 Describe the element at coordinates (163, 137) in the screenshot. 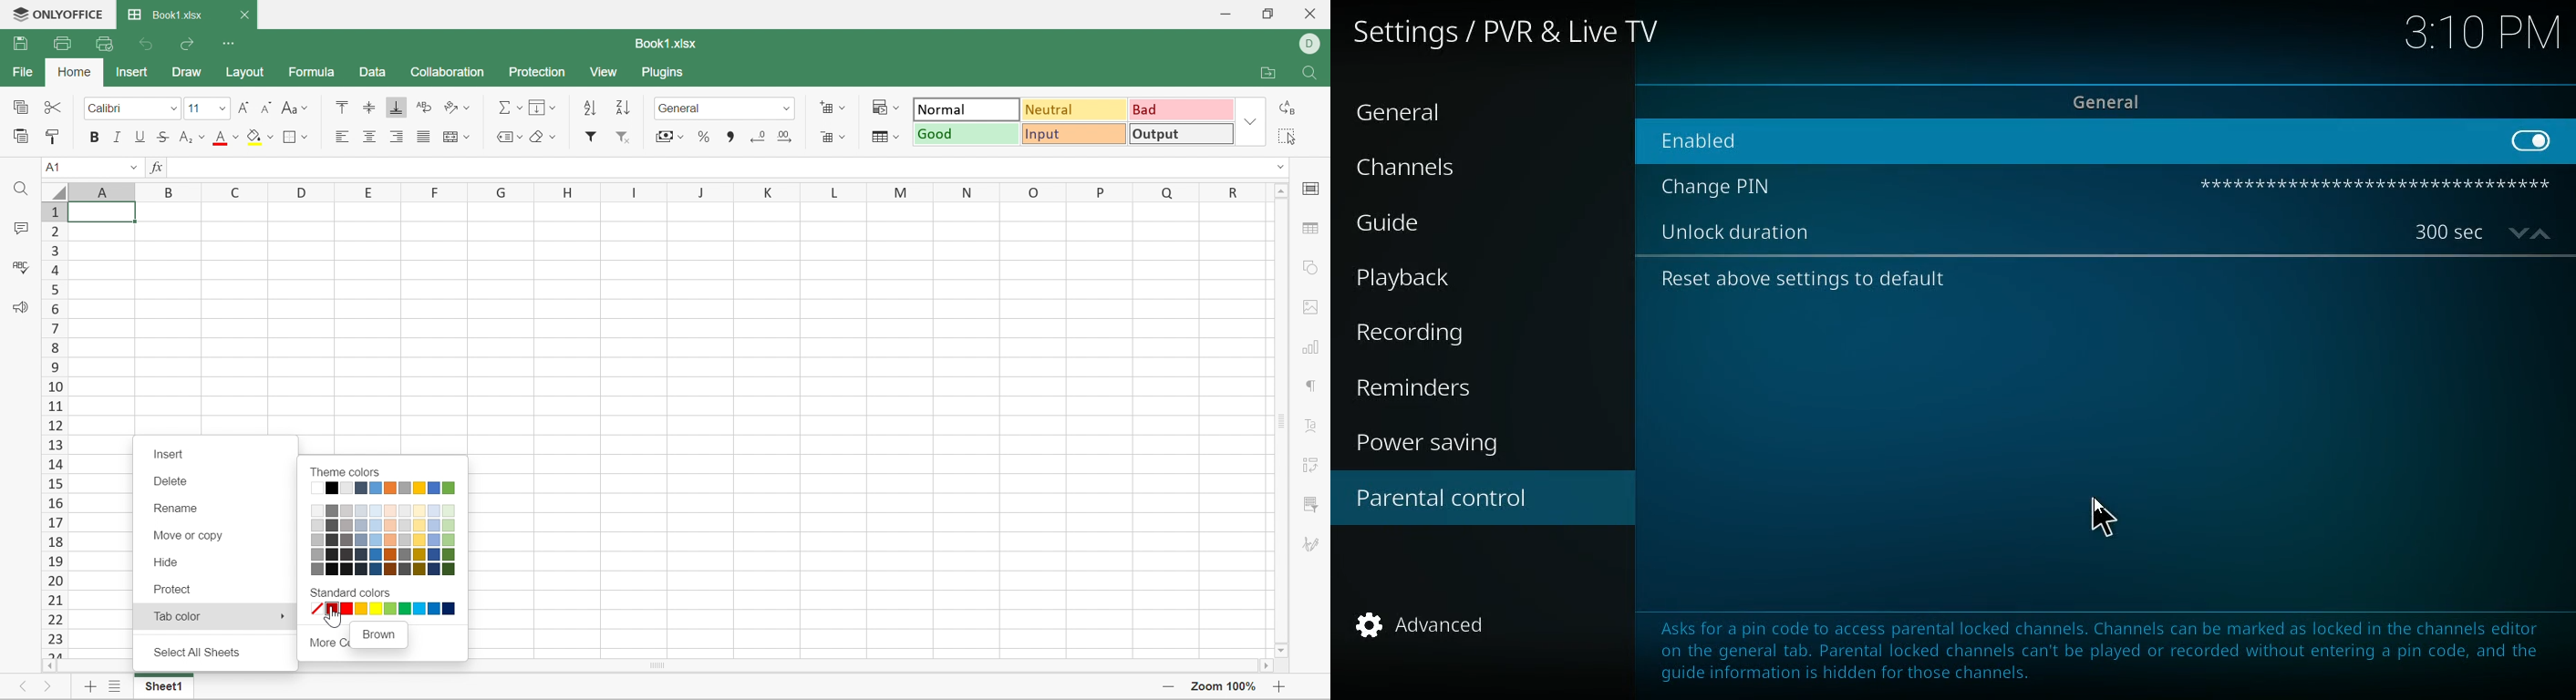

I see `Strikethrough` at that location.